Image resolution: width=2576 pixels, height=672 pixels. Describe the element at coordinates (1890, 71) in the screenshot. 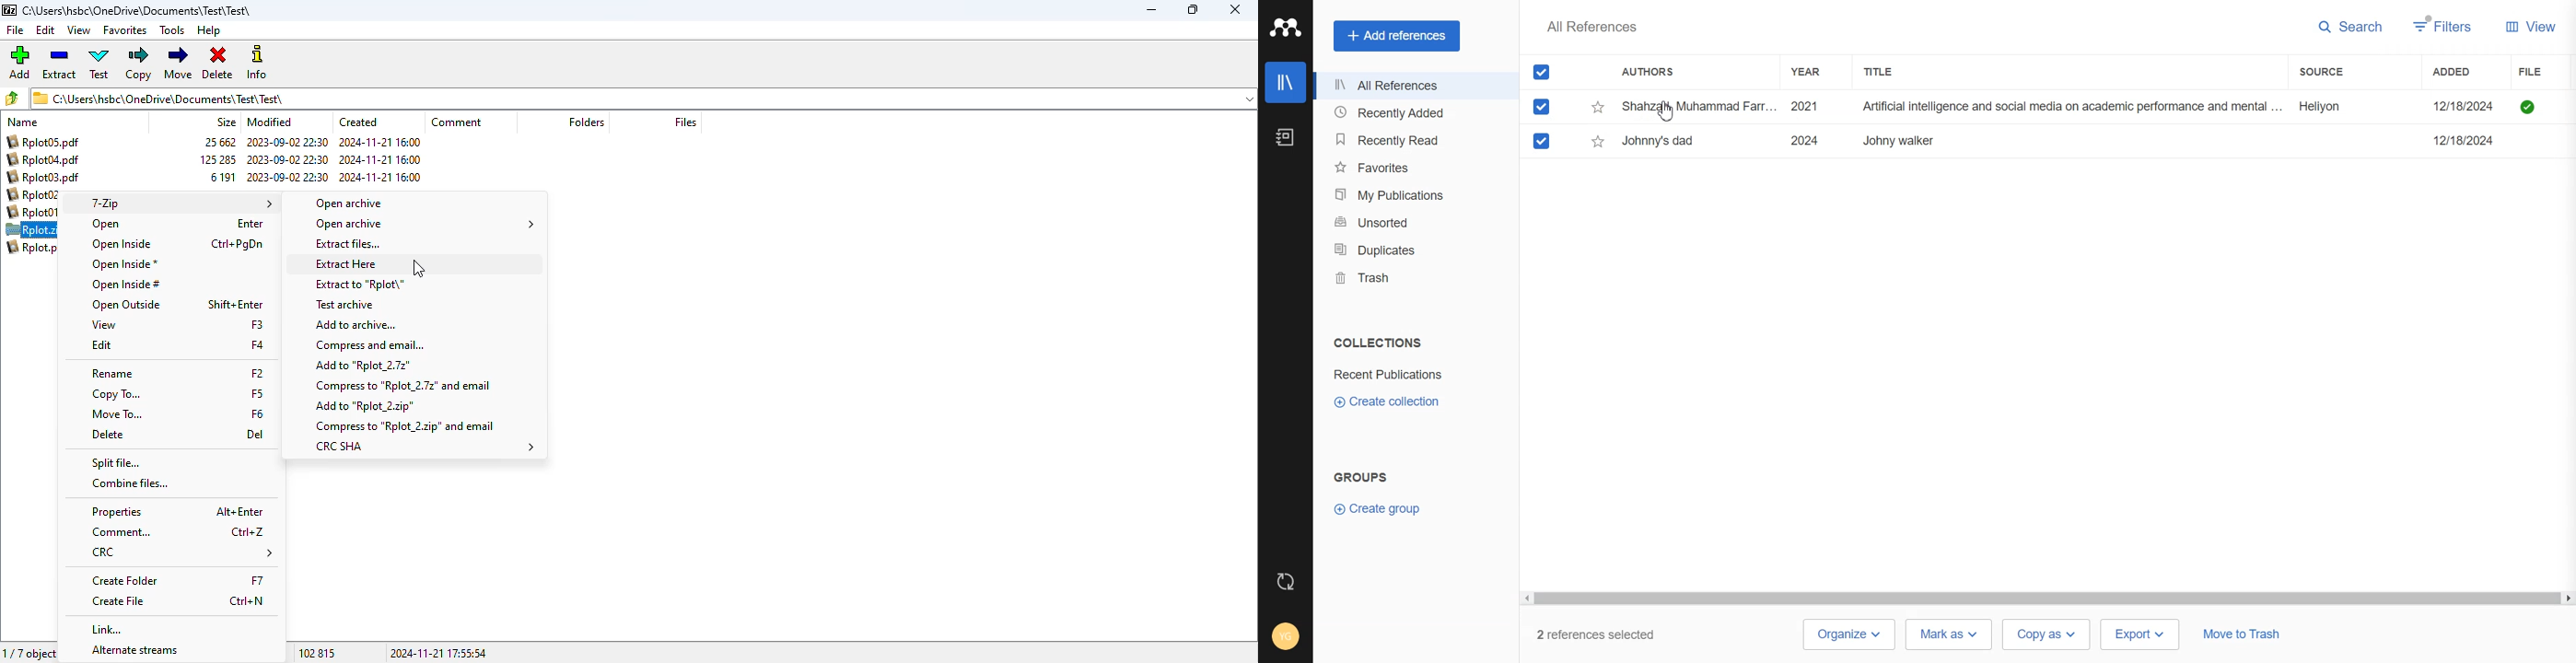

I see `Title` at that location.